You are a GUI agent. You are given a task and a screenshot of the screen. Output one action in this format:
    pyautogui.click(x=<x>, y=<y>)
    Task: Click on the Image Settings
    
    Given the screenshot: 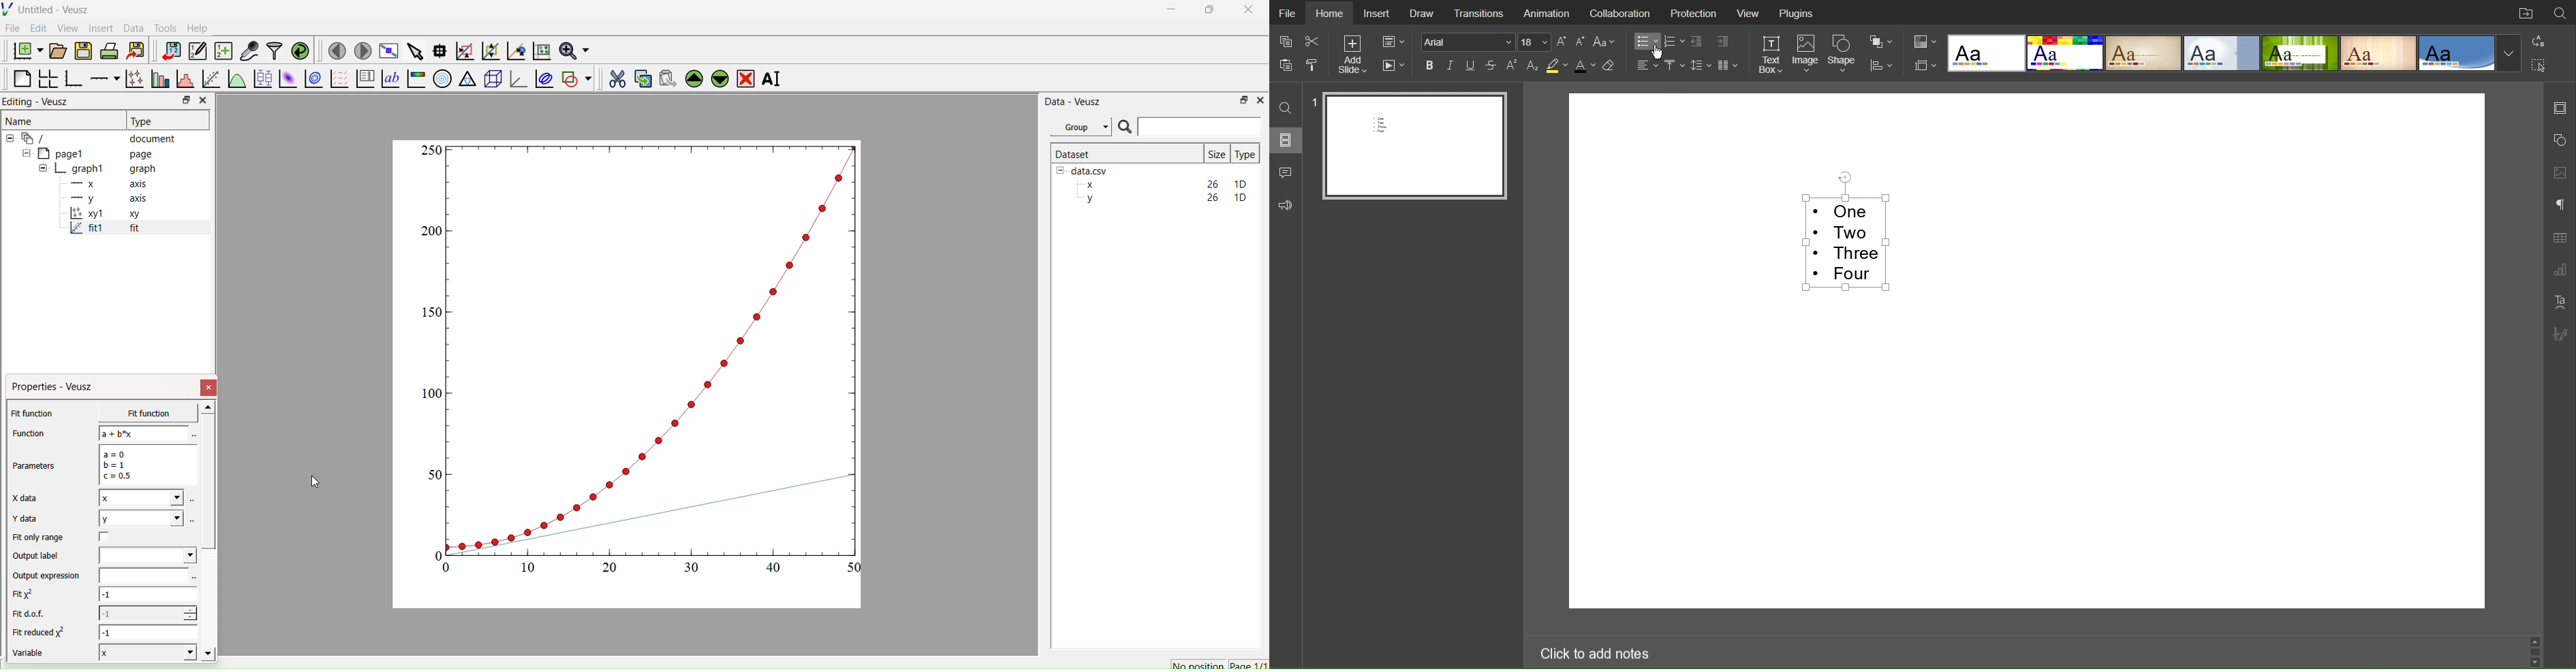 What is the action you would take?
    pyautogui.click(x=2558, y=172)
    